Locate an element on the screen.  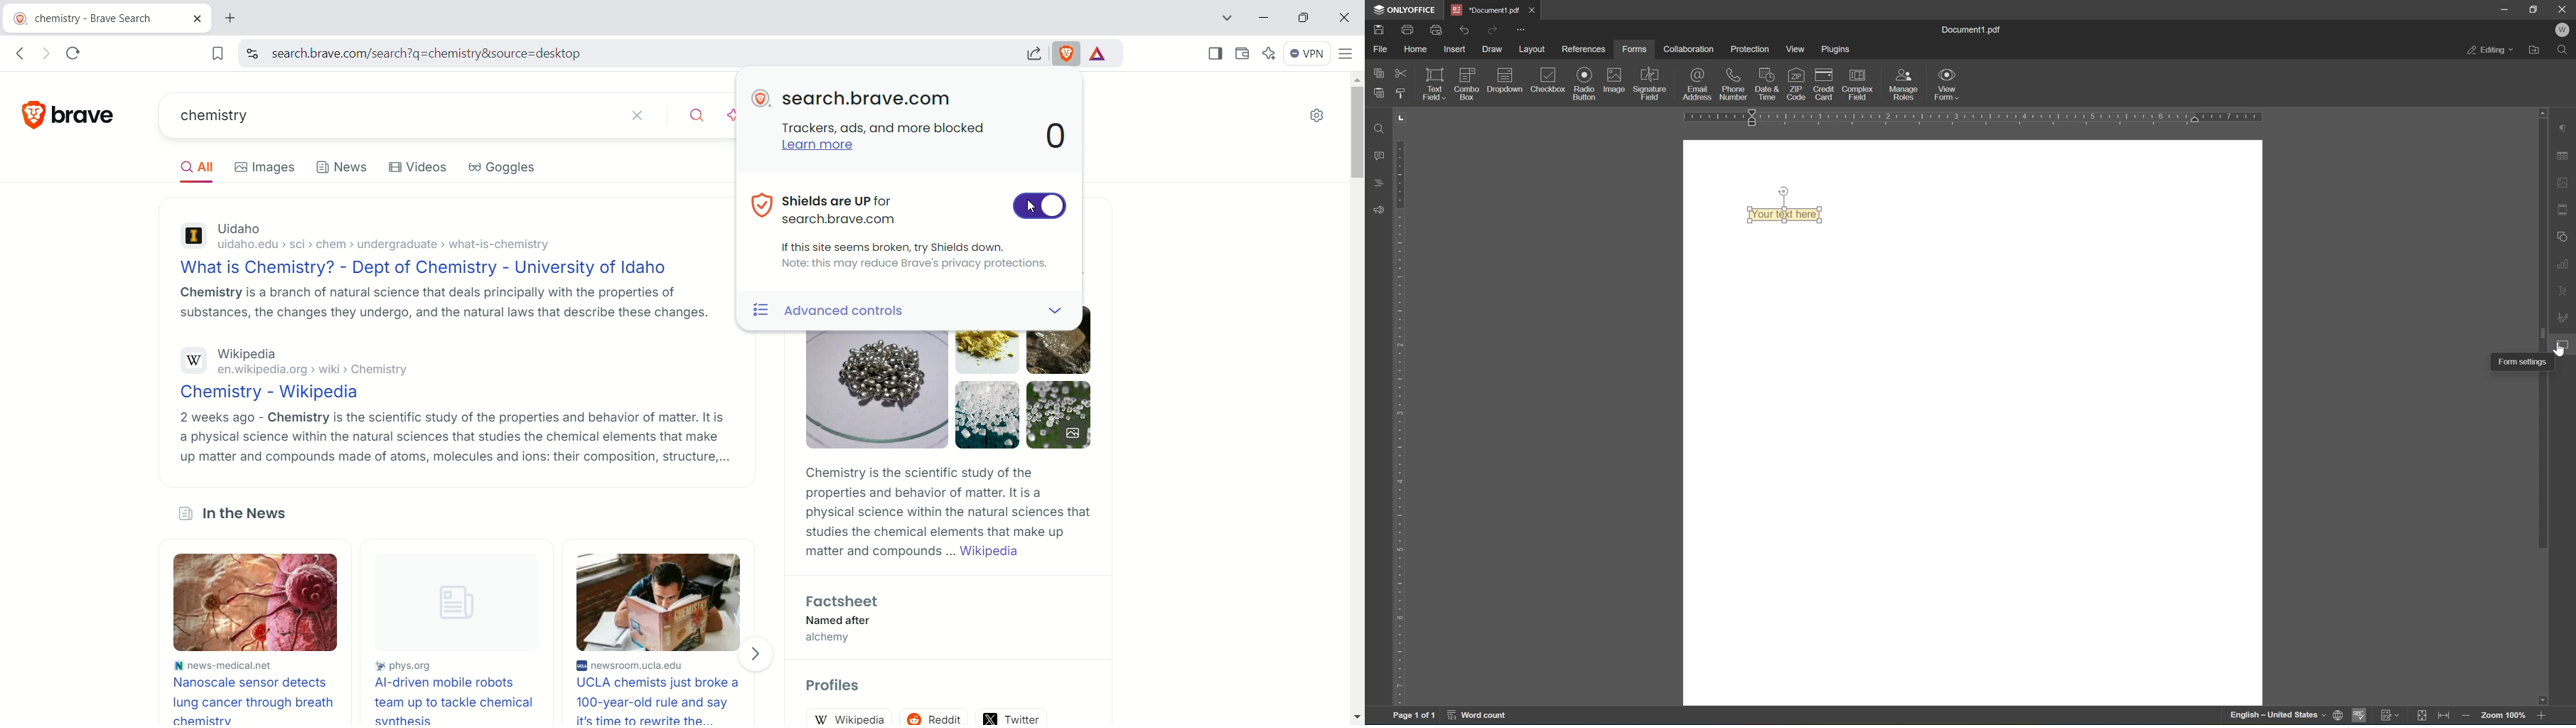
Find is located at coordinates (1380, 130).